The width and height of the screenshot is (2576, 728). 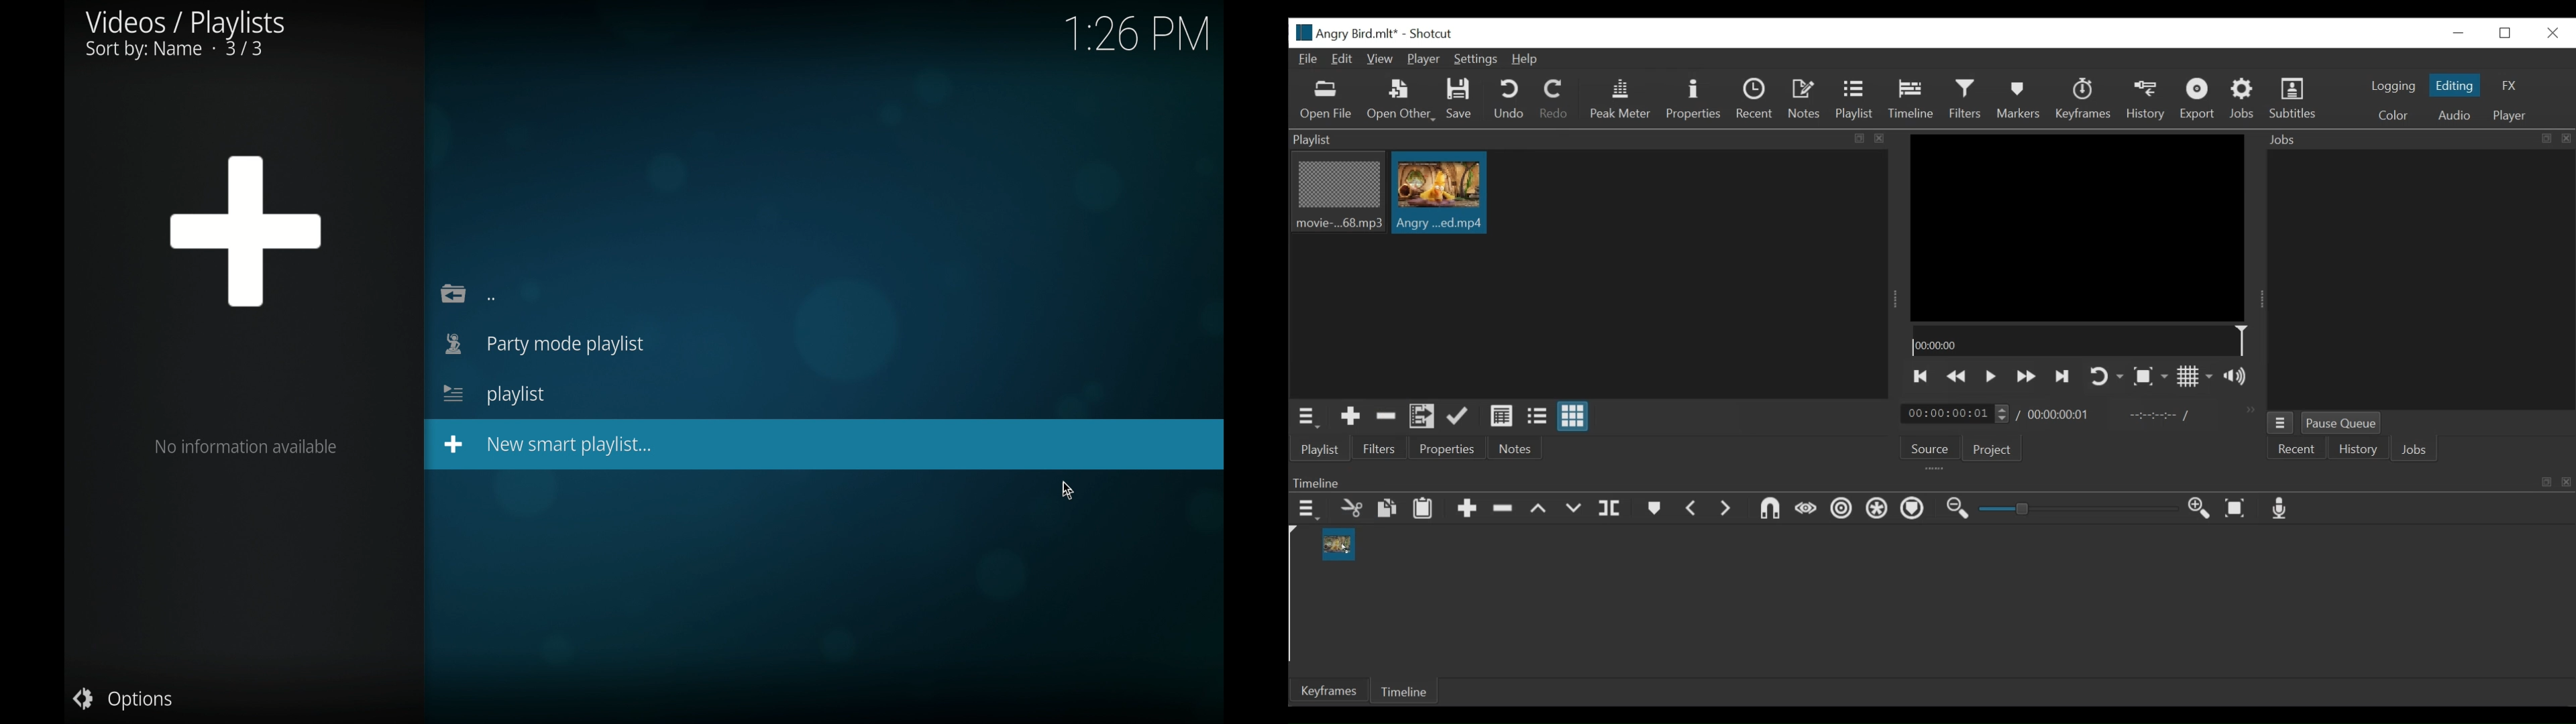 What do you see at coordinates (2511, 85) in the screenshot?
I see `FX` at bounding box center [2511, 85].